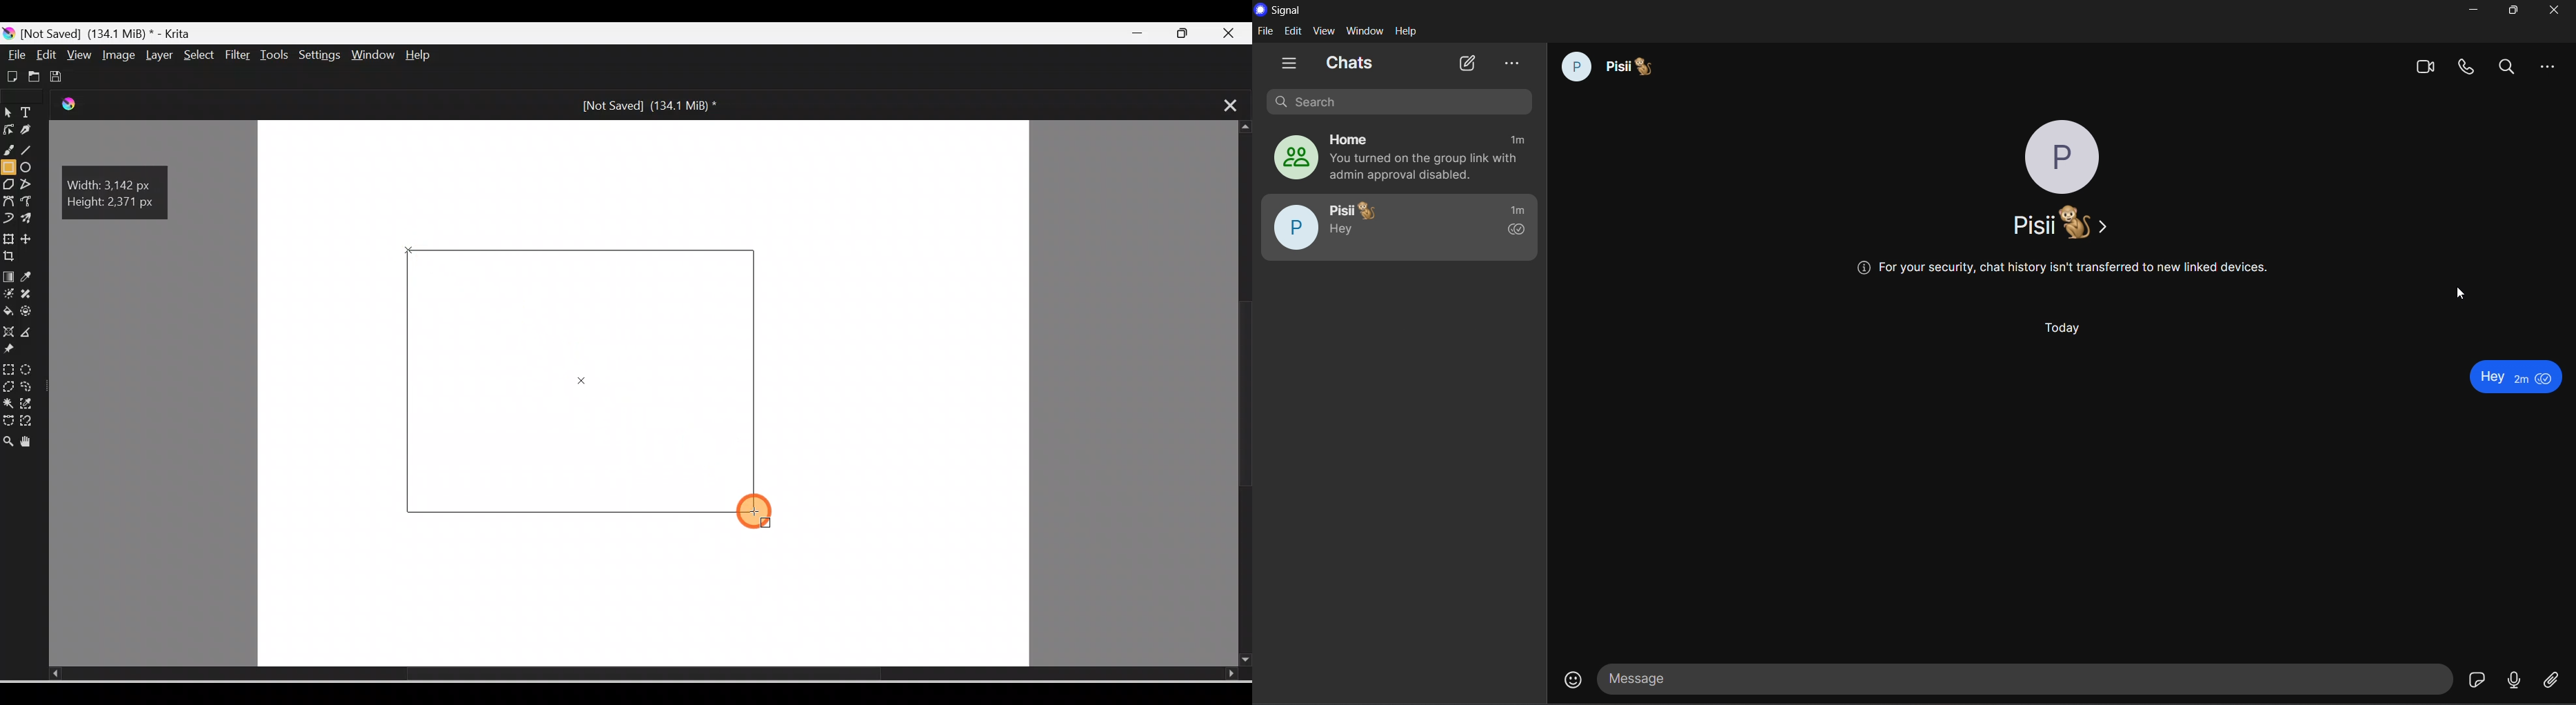  What do you see at coordinates (8, 437) in the screenshot?
I see `Zoom tool` at bounding box center [8, 437].